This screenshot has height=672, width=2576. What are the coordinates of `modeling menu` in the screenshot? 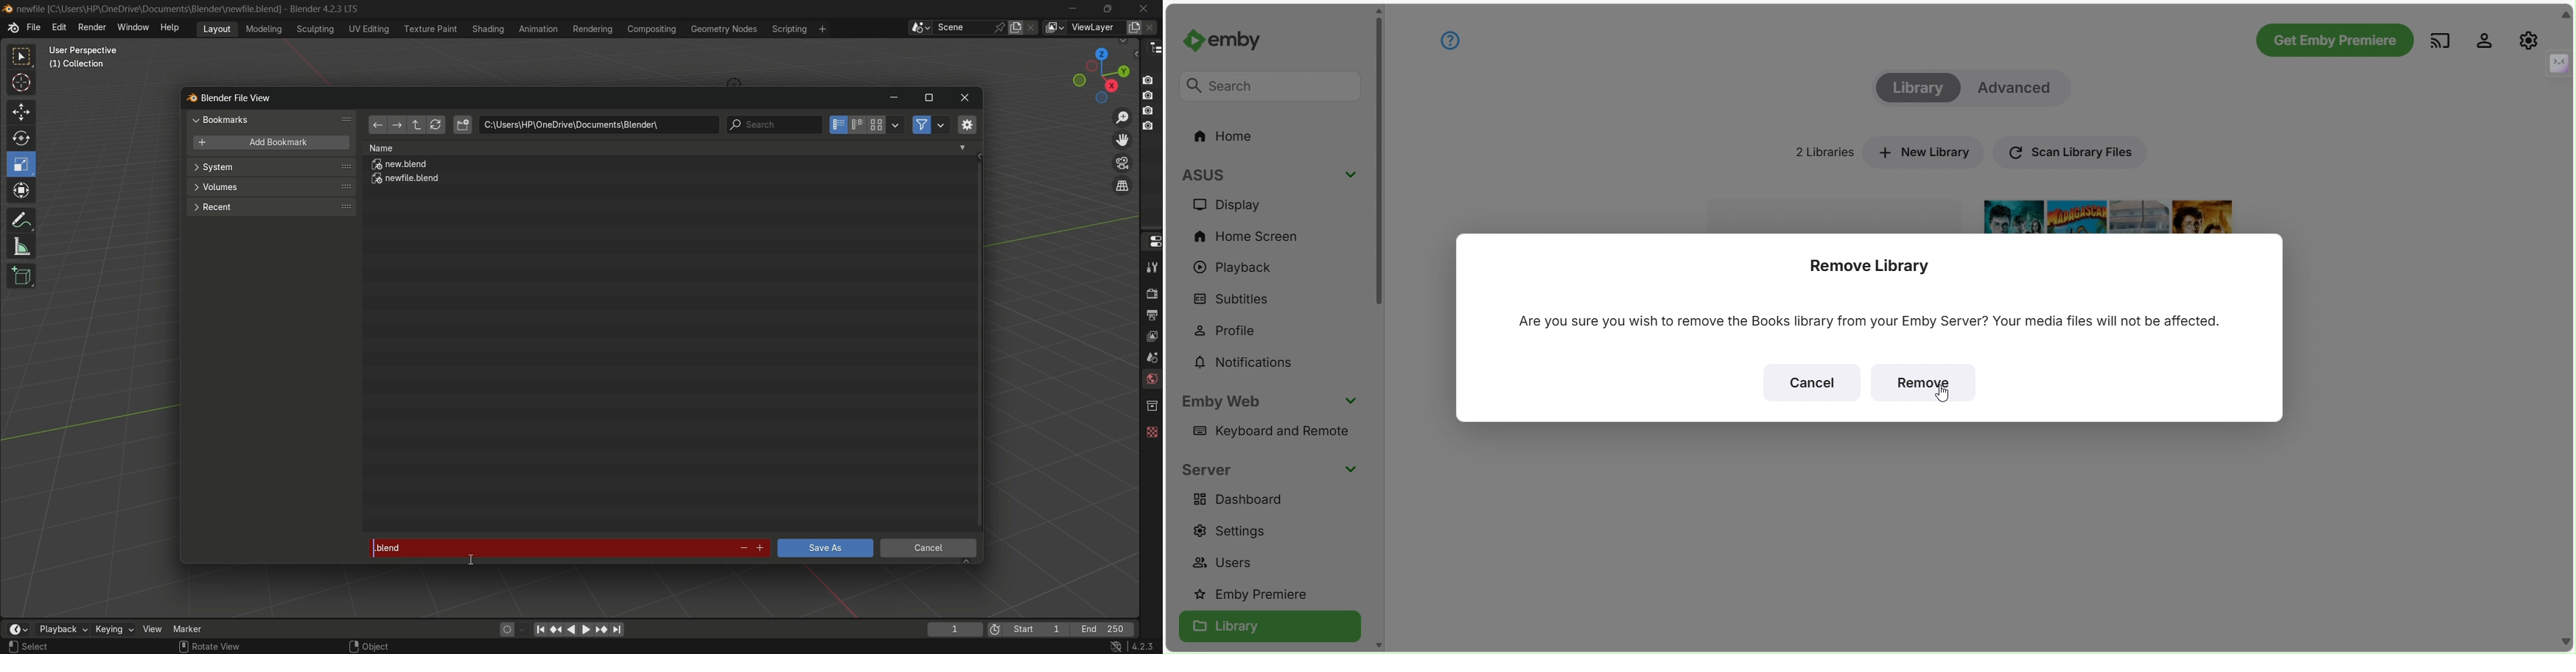 It's located at (265, 28).